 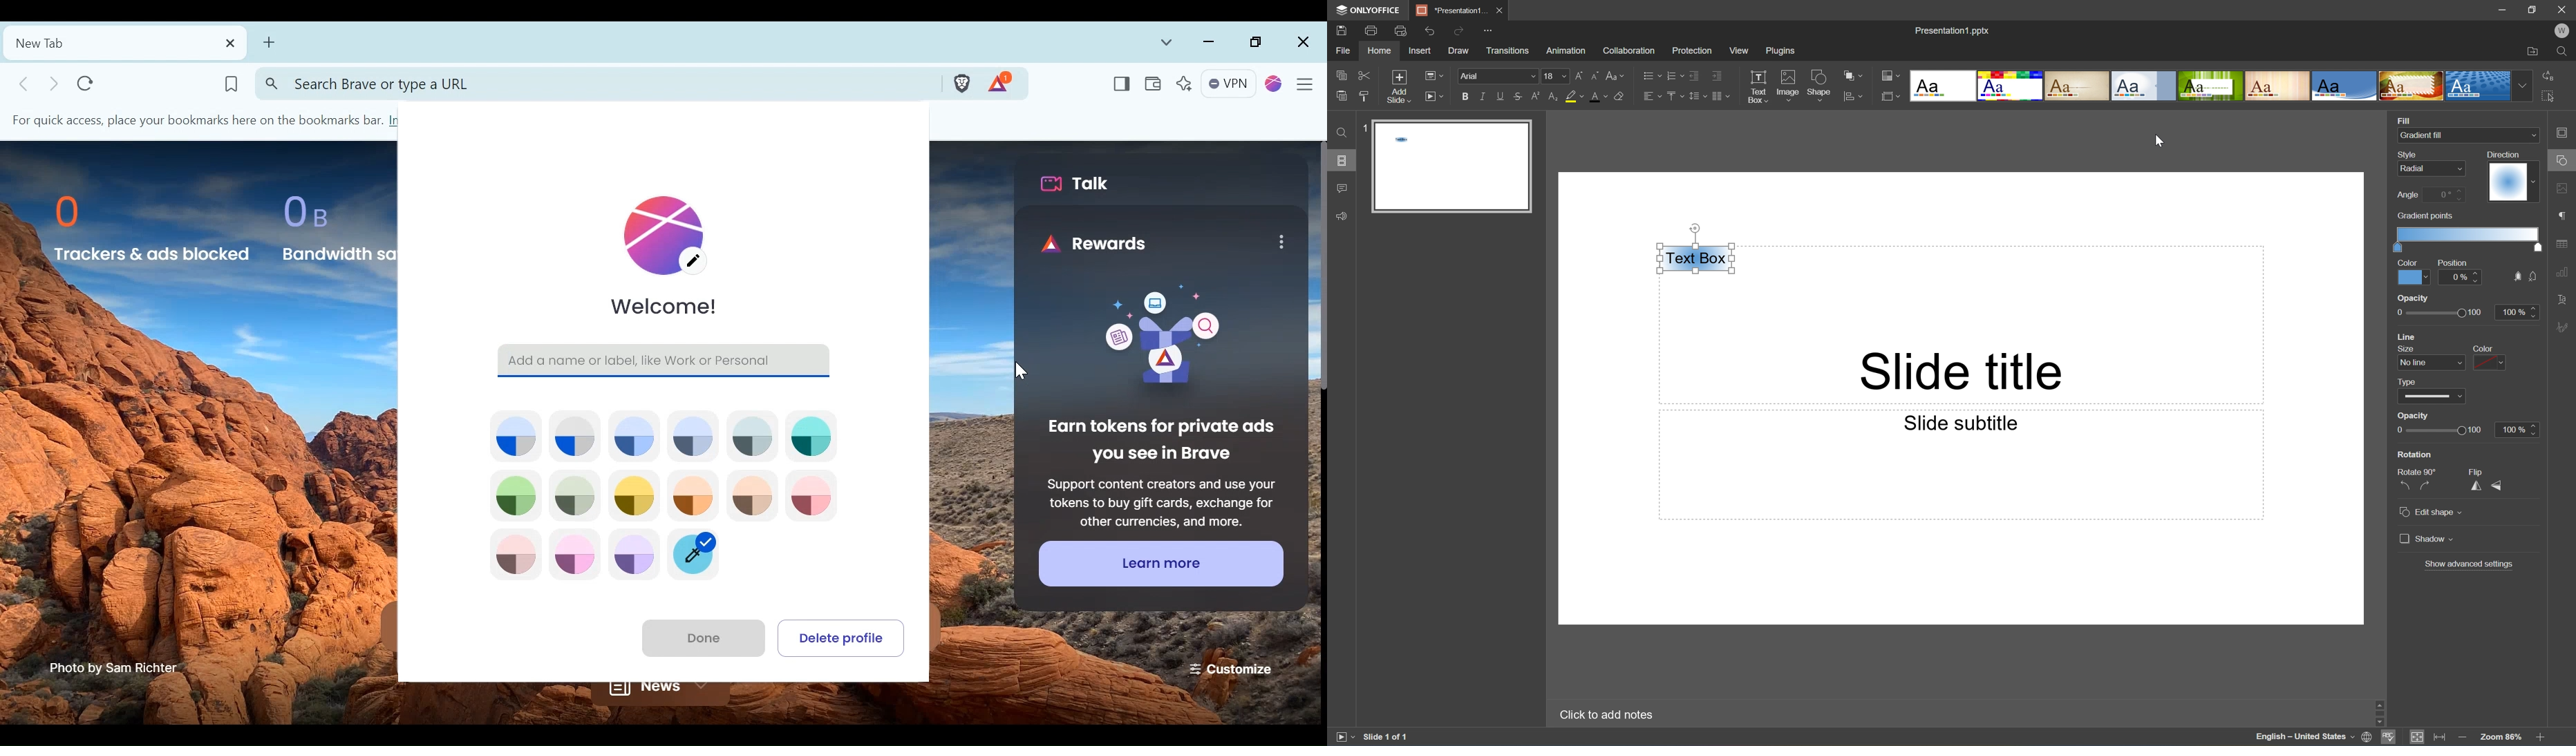 What do you see at coordinates (2494, 365) in the screenshot?
I see `Color` at bounding box center [2494, 365].